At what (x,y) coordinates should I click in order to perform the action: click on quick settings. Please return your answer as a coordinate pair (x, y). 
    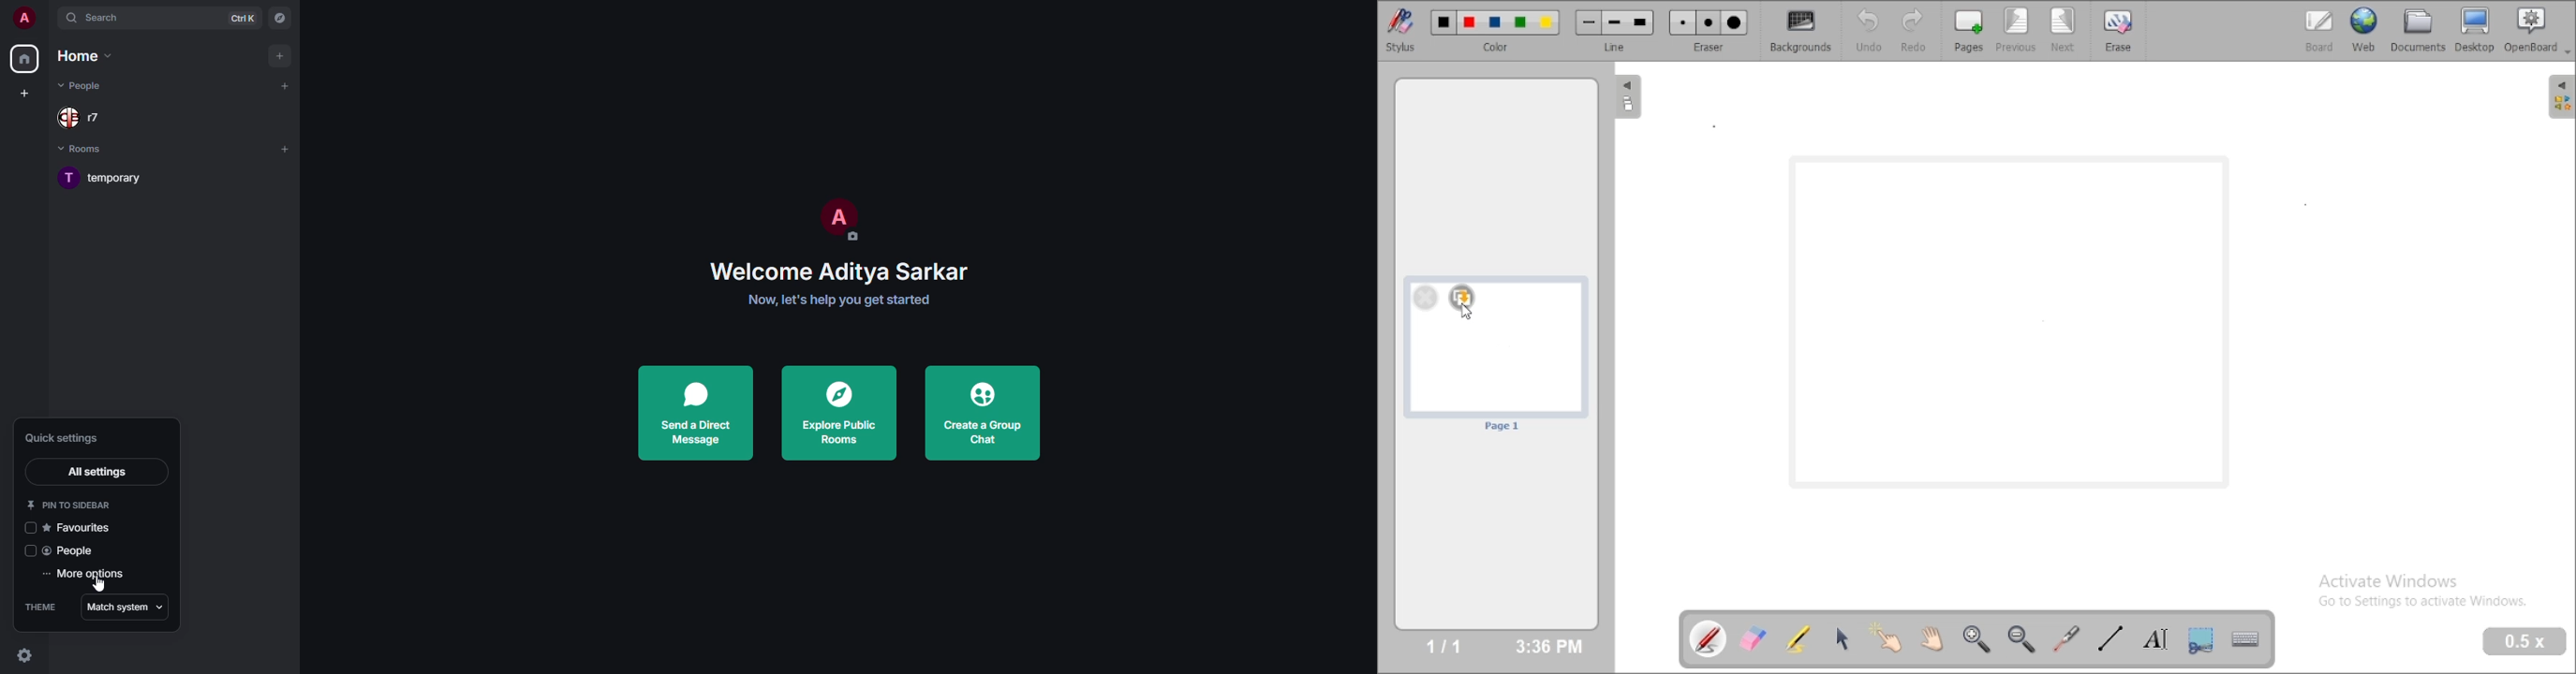
    Looking at the image, I should click on (27, 653).